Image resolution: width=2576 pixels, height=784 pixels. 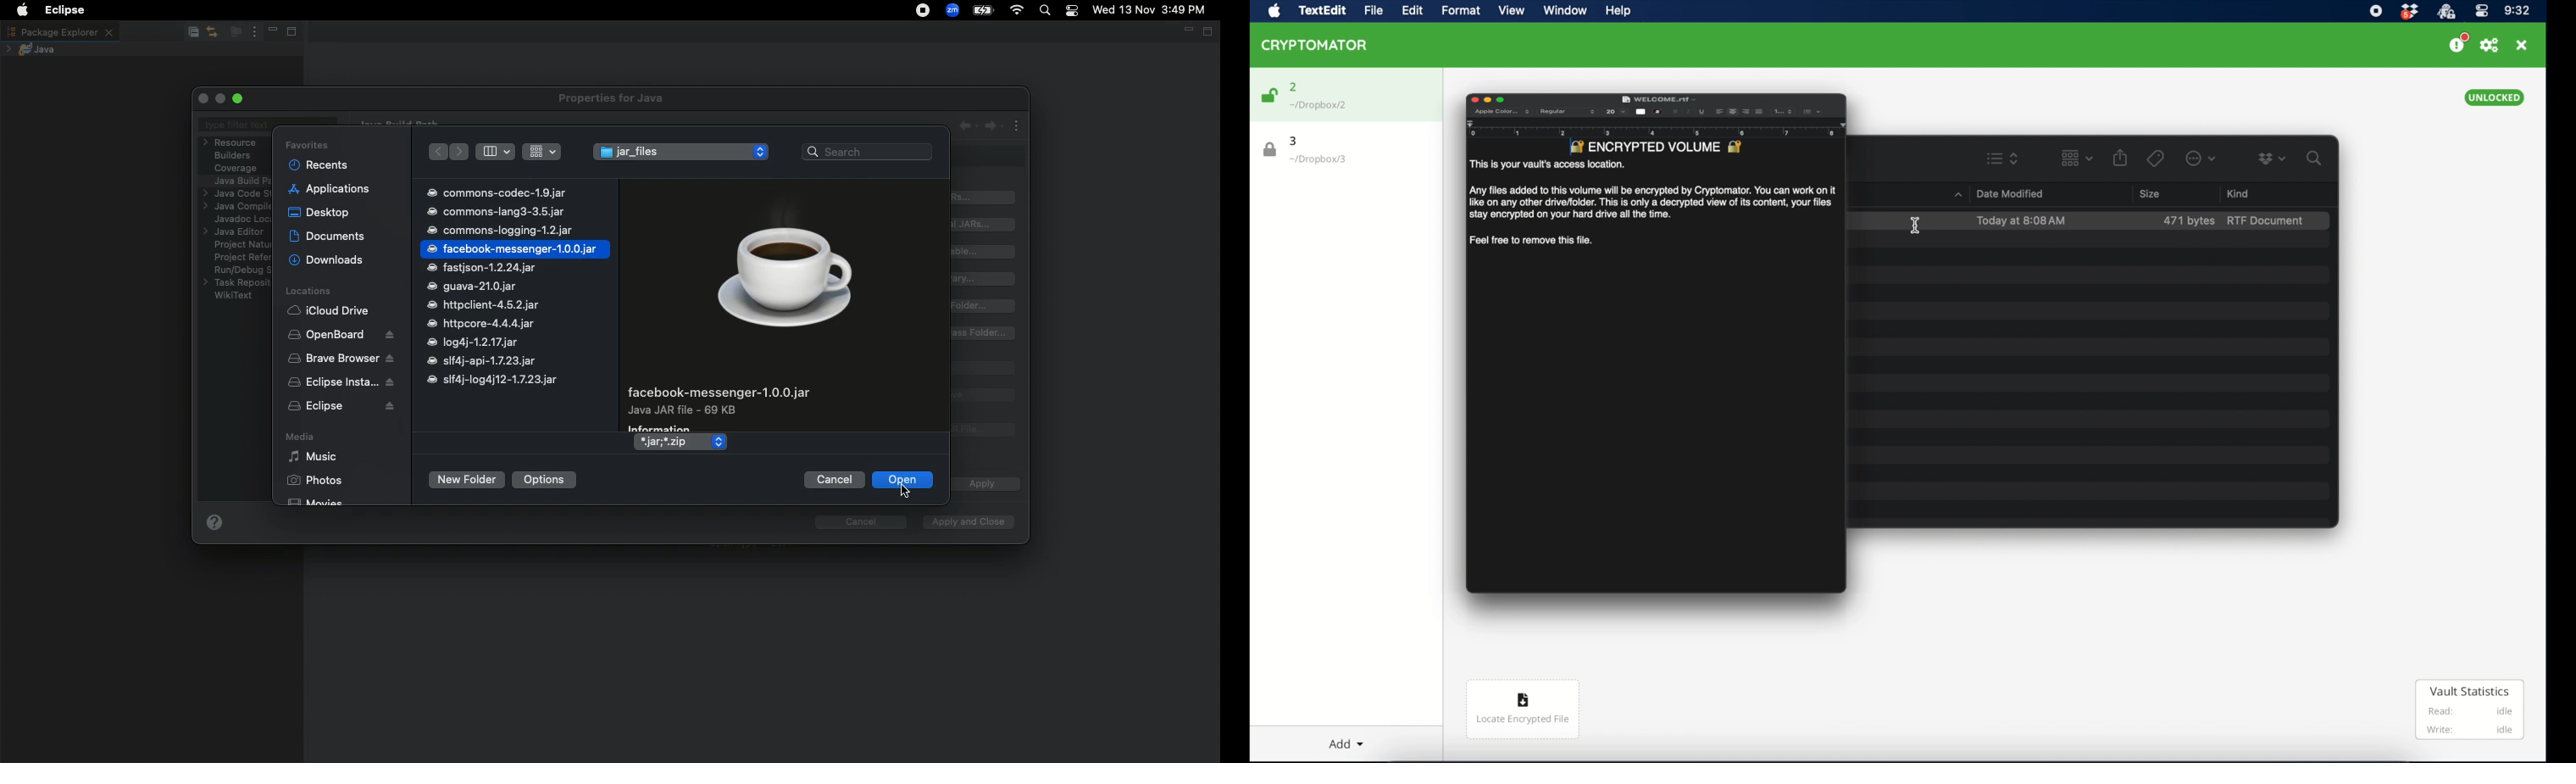 I want to click on Maximize, so click(x=297, y=33).